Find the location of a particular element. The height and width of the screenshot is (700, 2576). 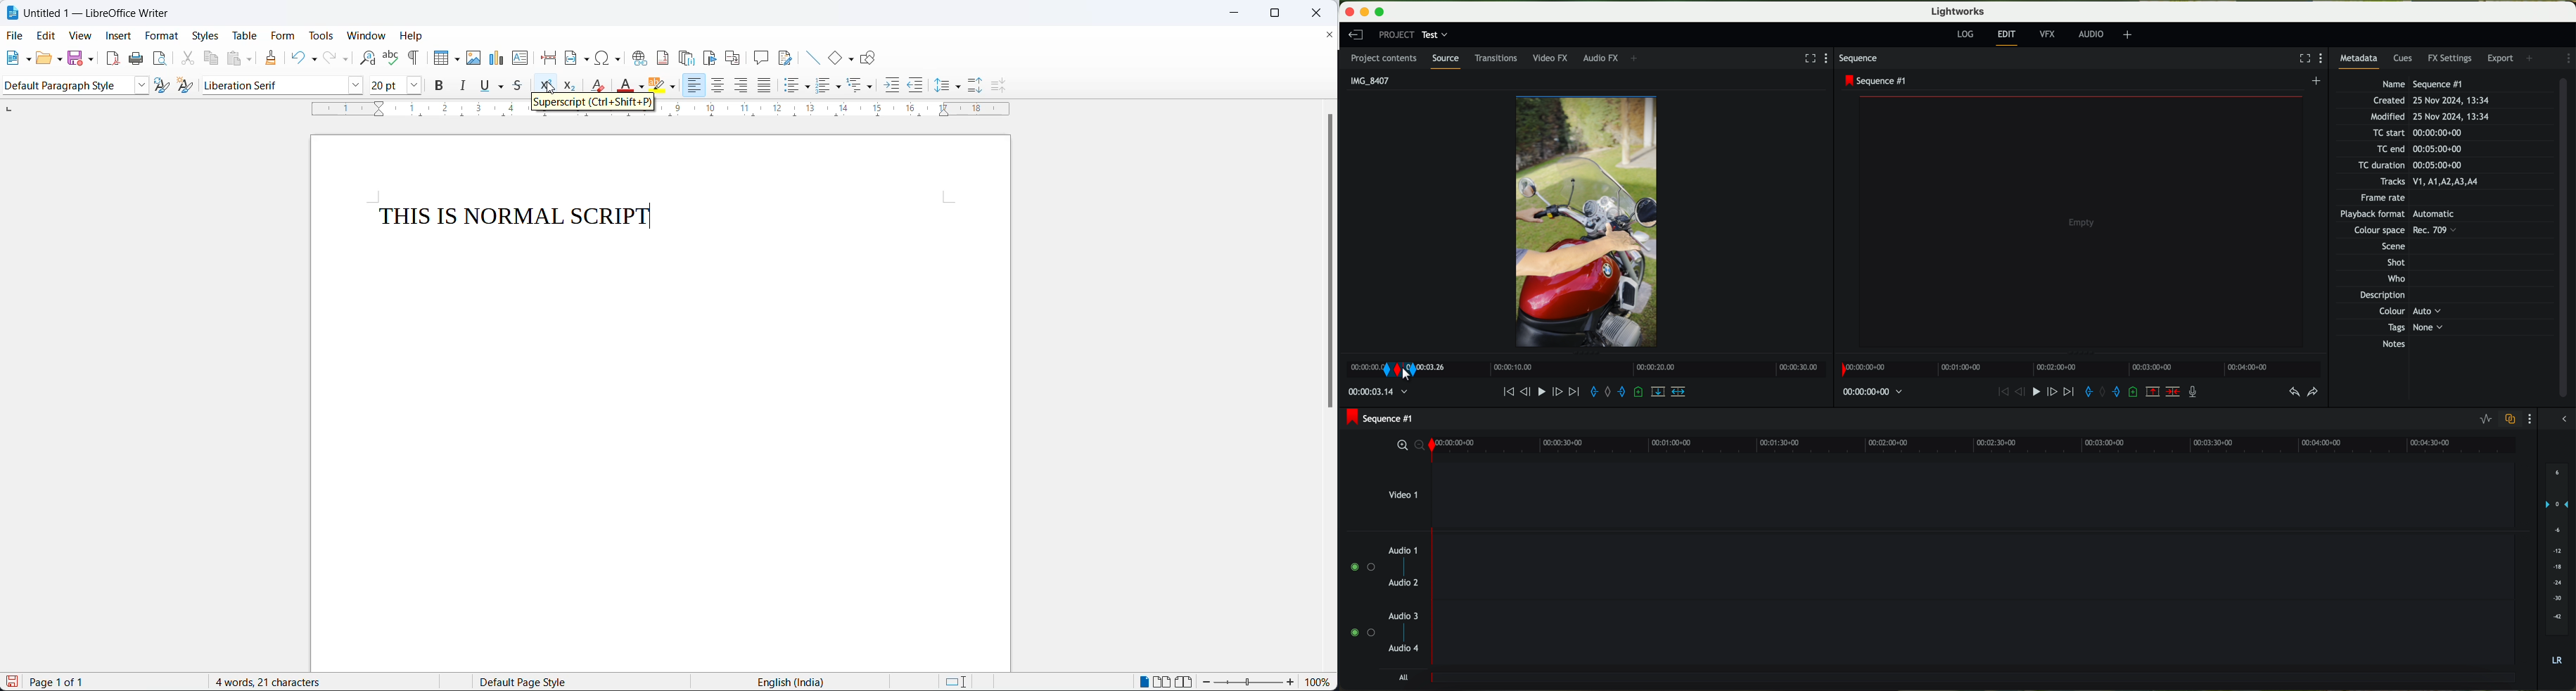

underline is located at coordinates (485, 85).